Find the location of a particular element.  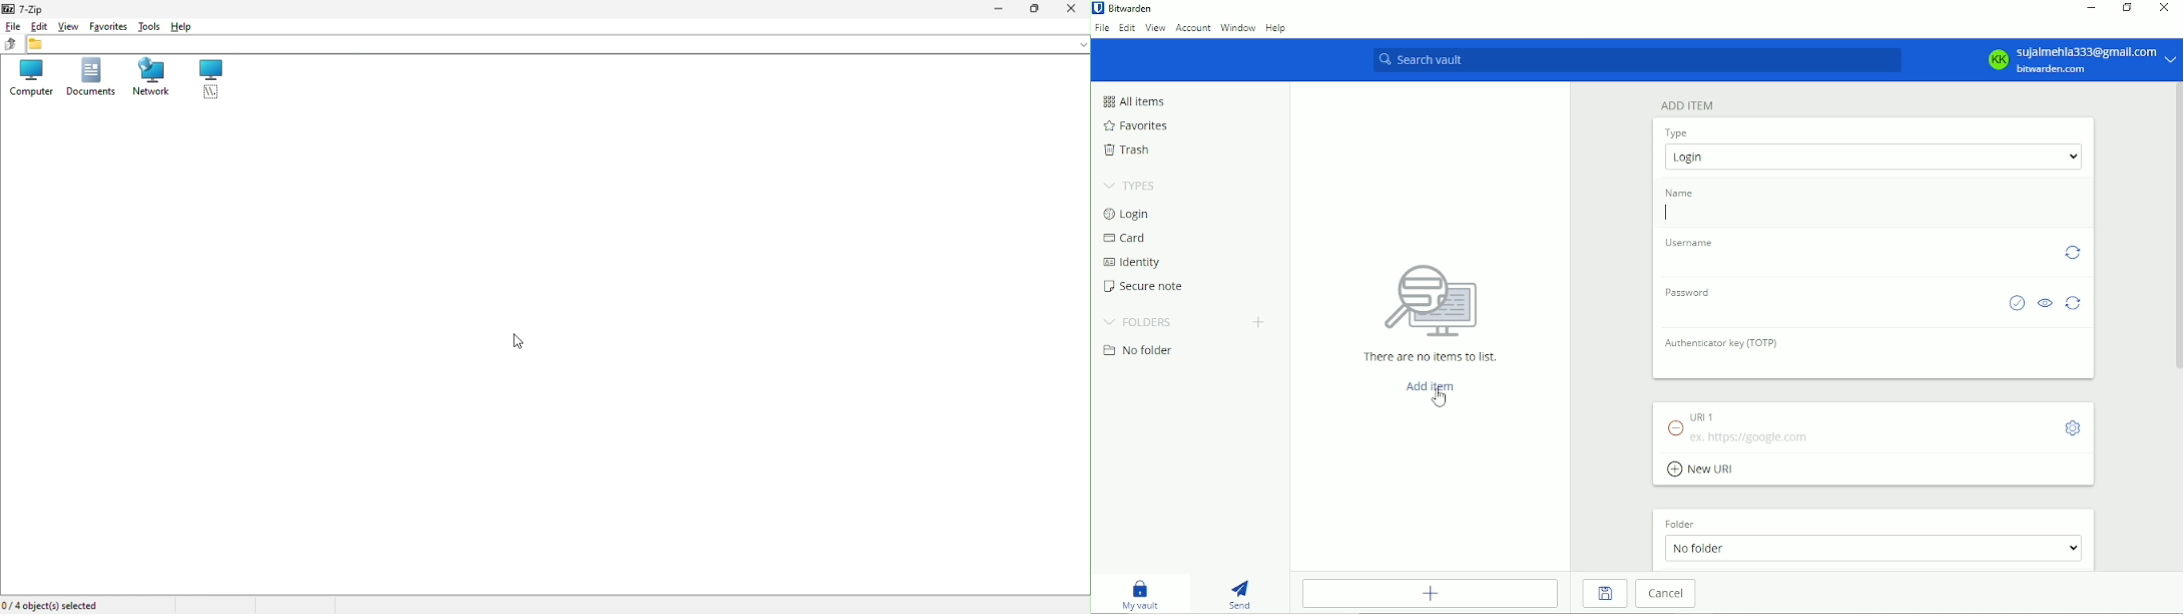

bitwarden logo is located at coordinates (1098, 8).